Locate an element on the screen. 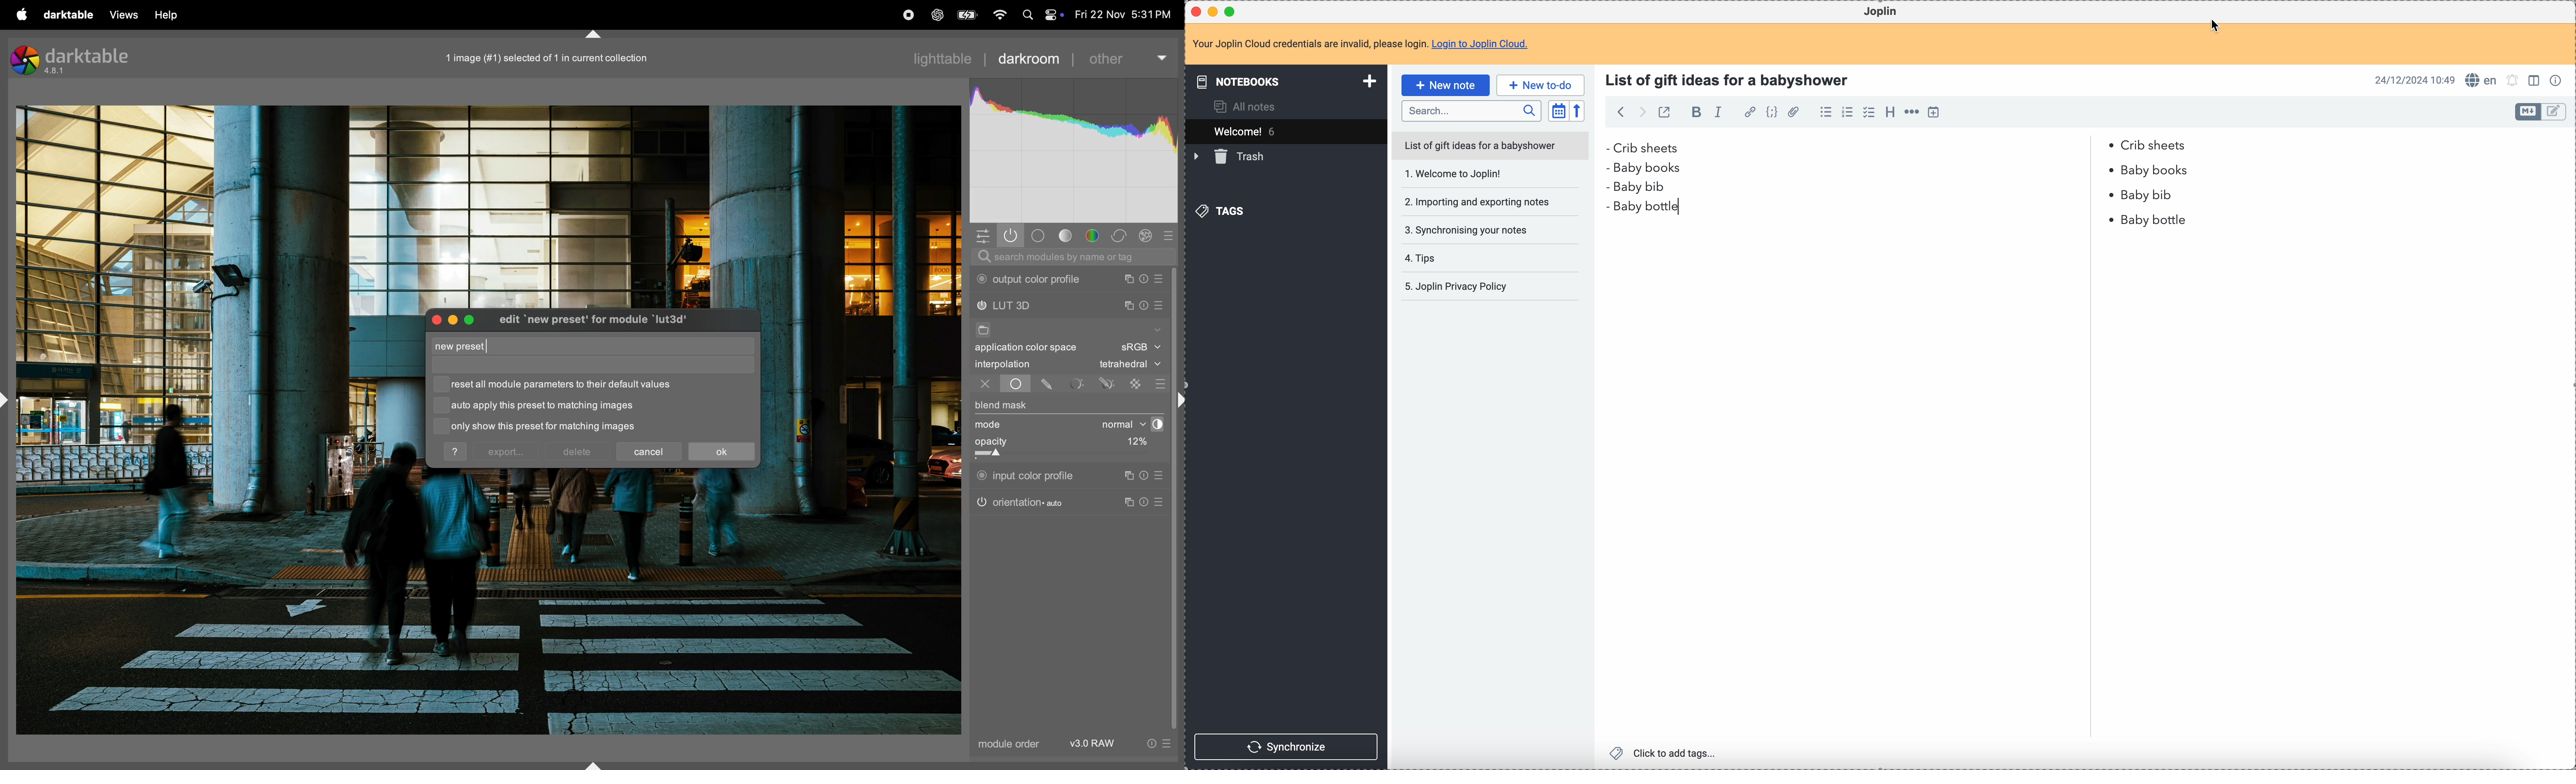 The height and width of the screenshot is (784, 2576). baby books is located at coordinates (1654, 168).